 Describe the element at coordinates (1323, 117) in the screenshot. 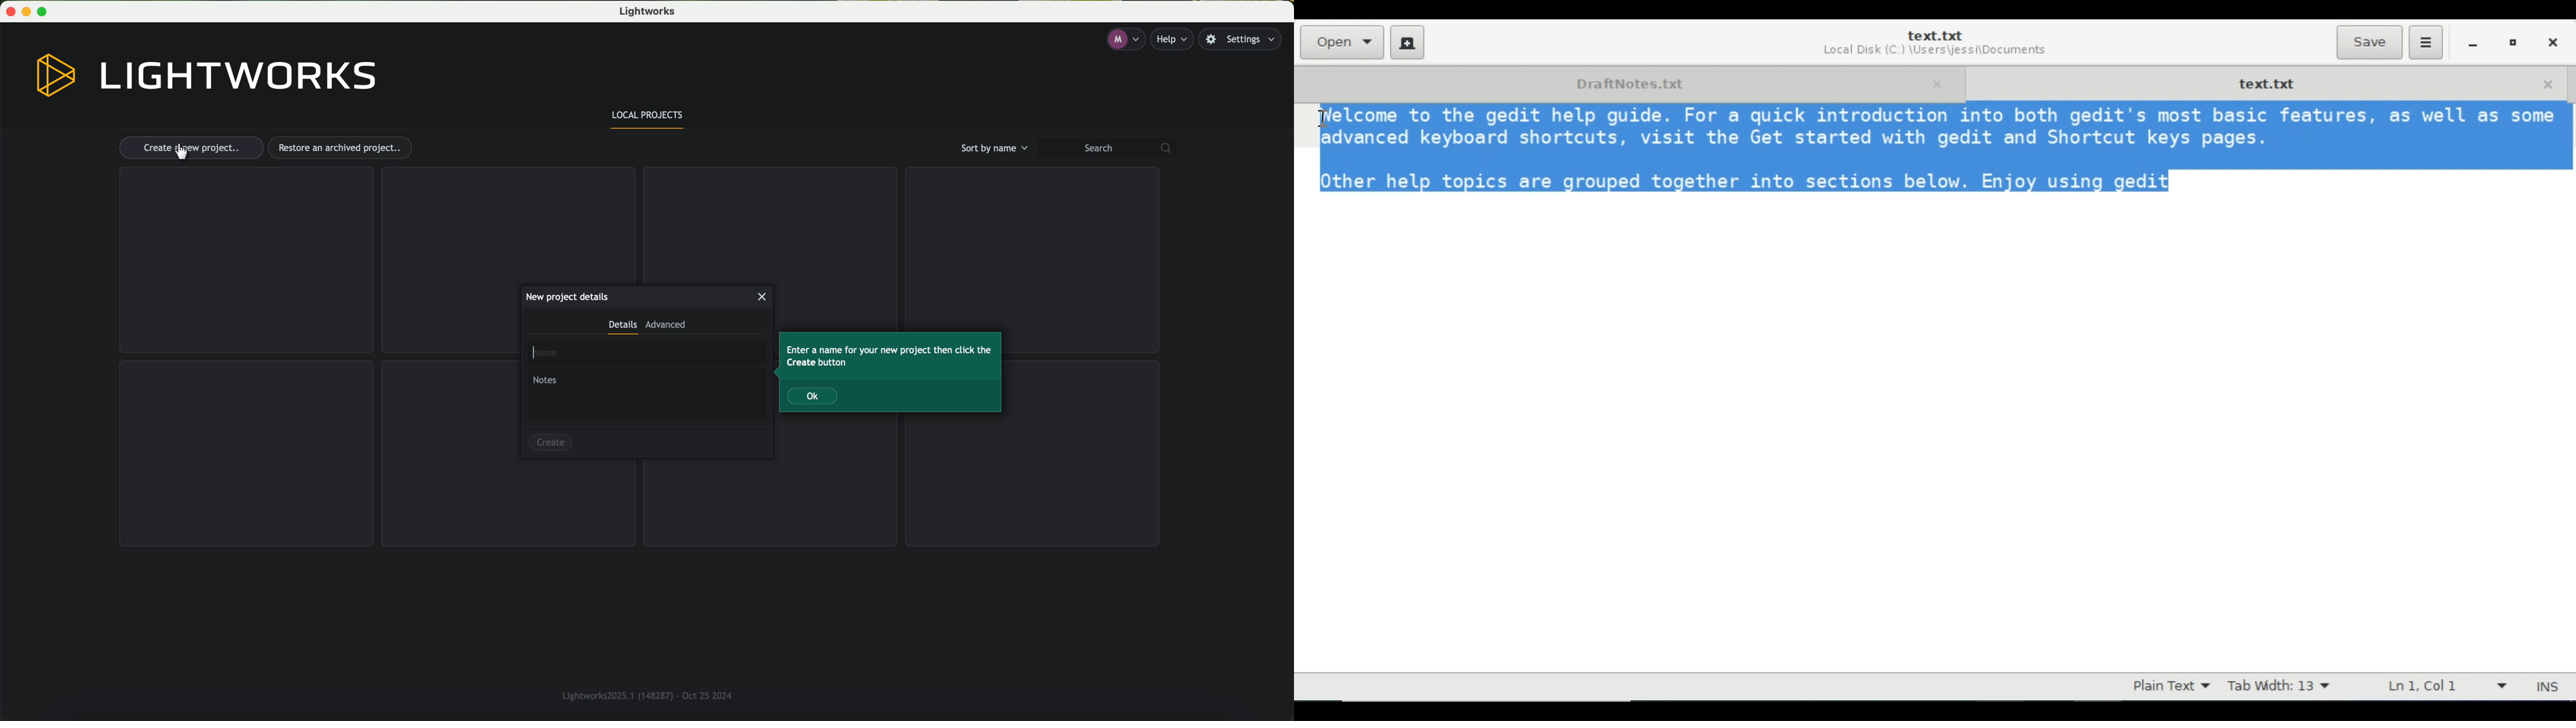

I see `cursor` at that location.